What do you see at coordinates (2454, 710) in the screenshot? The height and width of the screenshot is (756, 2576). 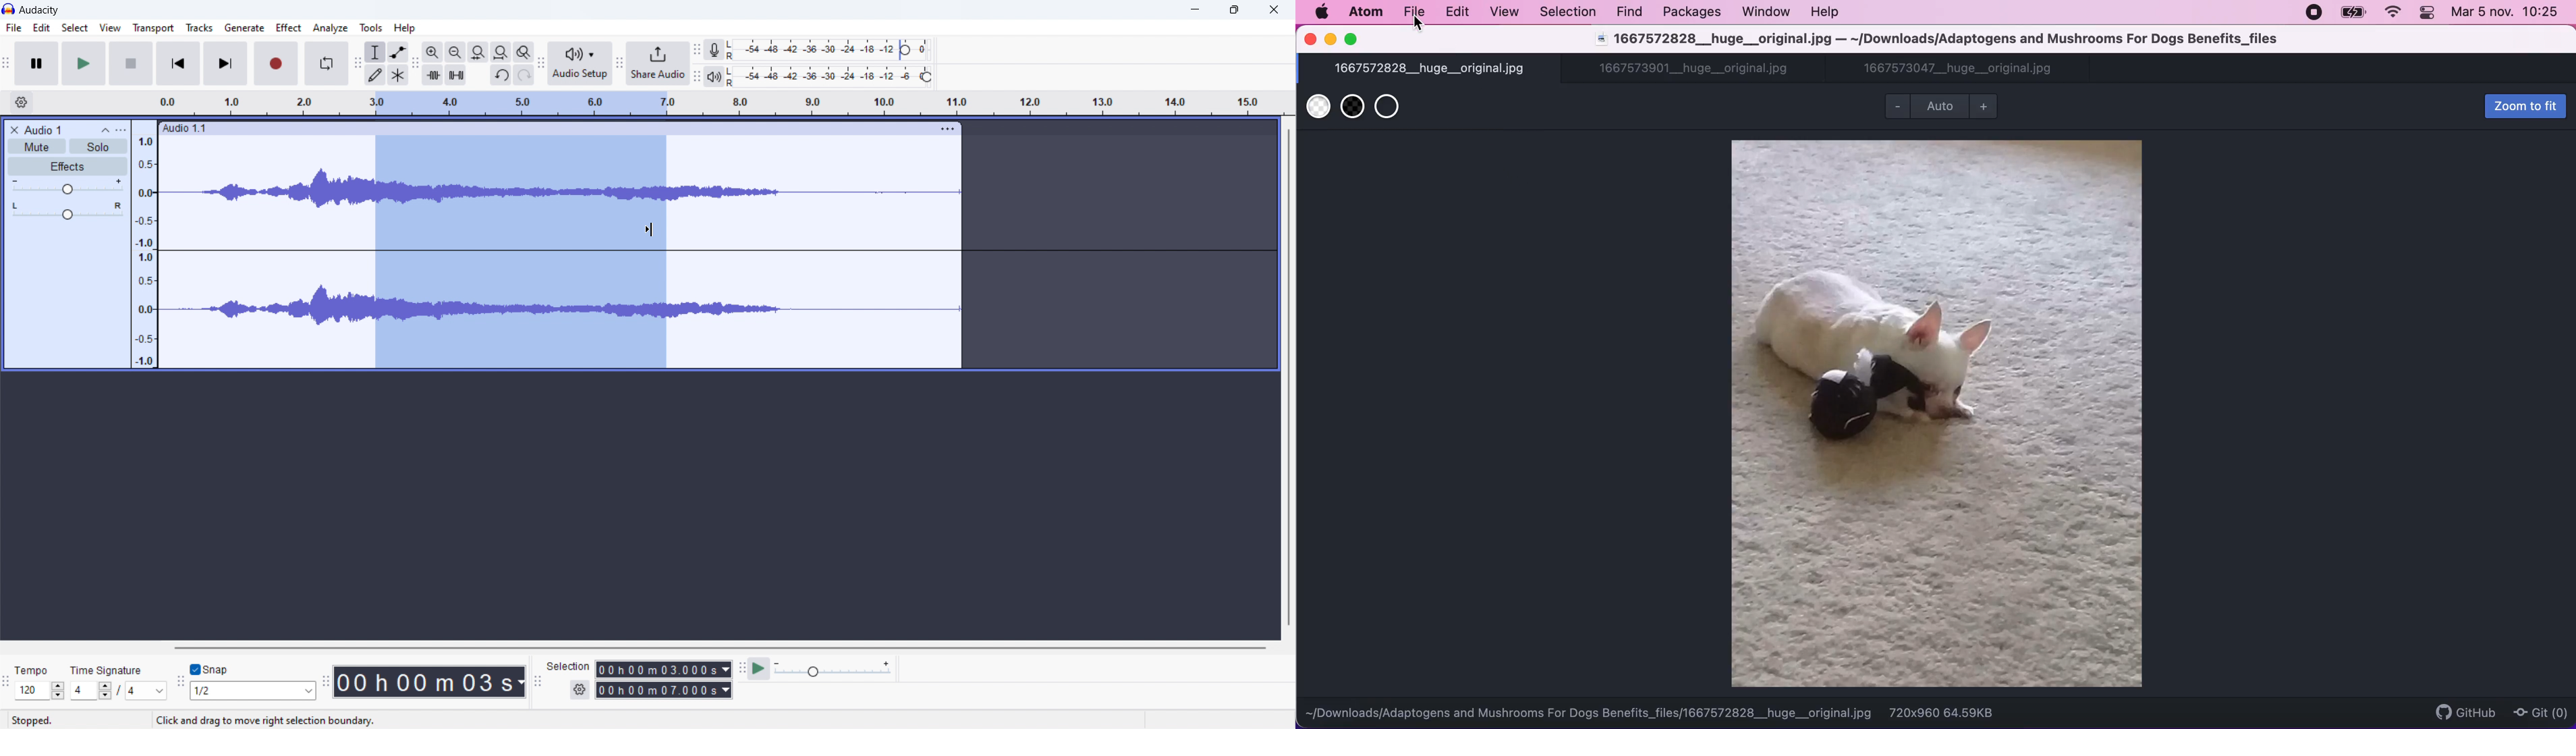 I see `github` at bounding box center [2454, 710].